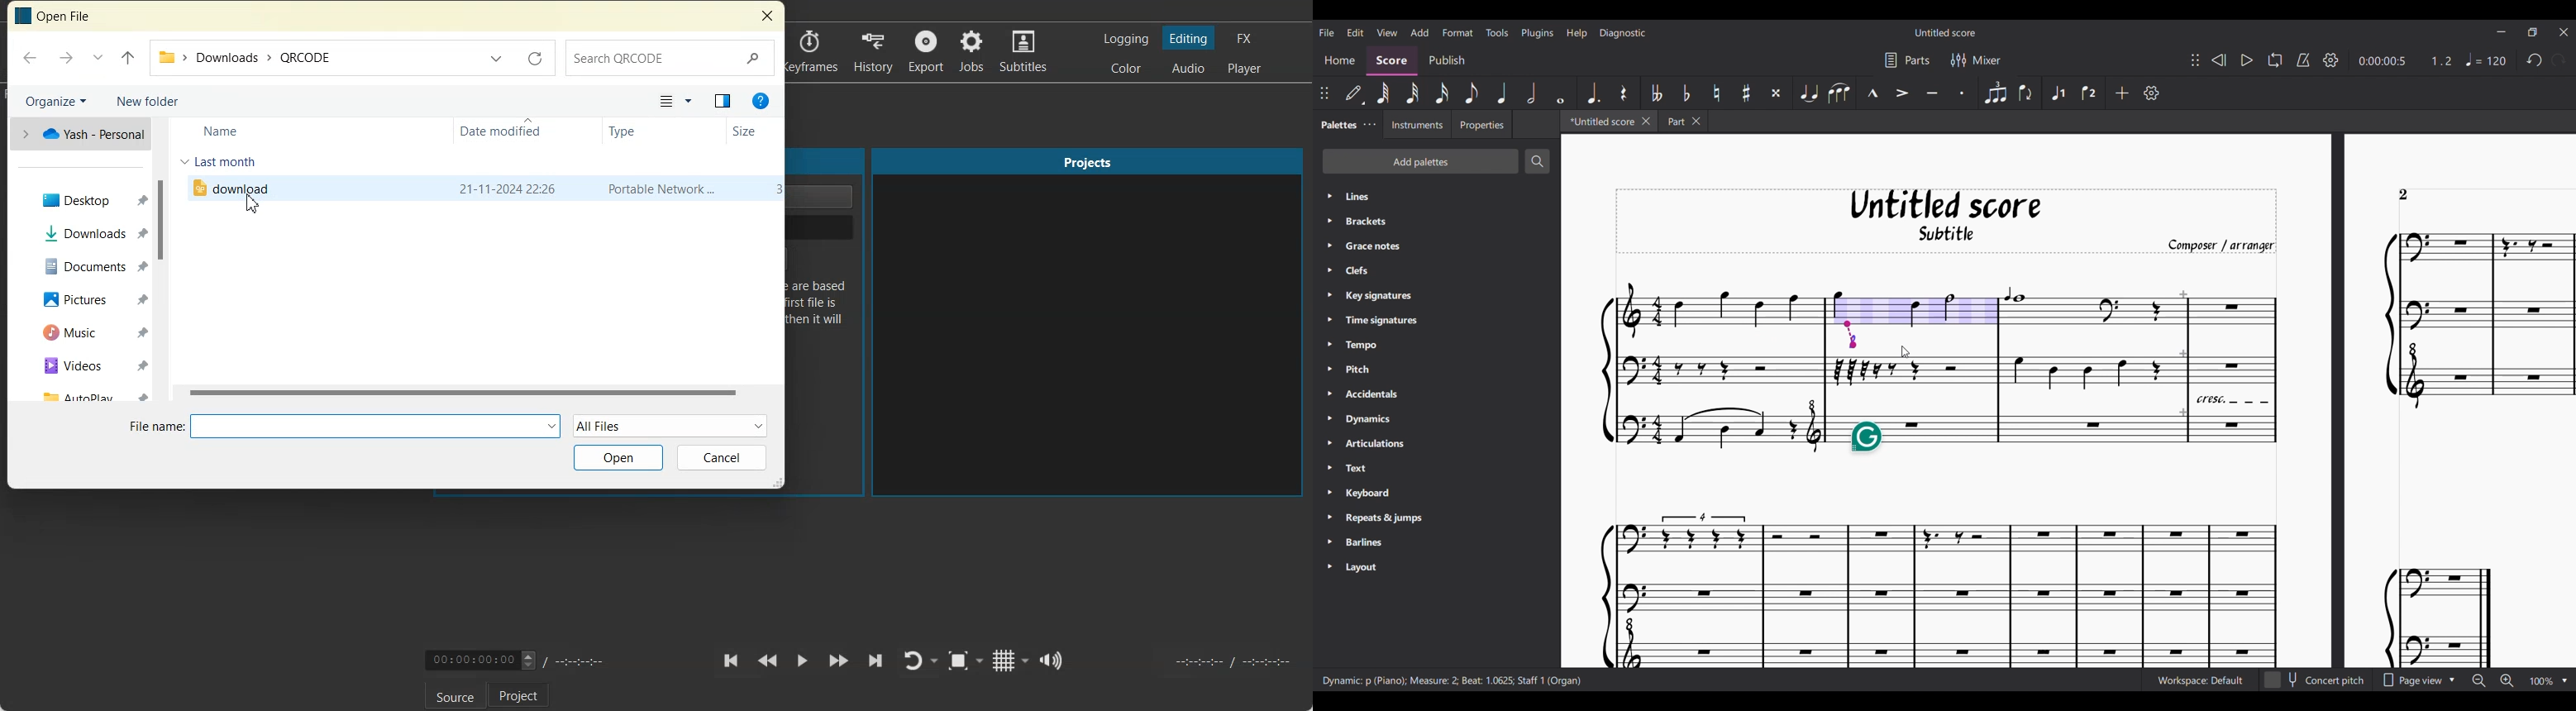 The image size is (2576, 728). Describe the element at coordinates (1419, 32) in the screenshot. I see `Add menu` at that location.